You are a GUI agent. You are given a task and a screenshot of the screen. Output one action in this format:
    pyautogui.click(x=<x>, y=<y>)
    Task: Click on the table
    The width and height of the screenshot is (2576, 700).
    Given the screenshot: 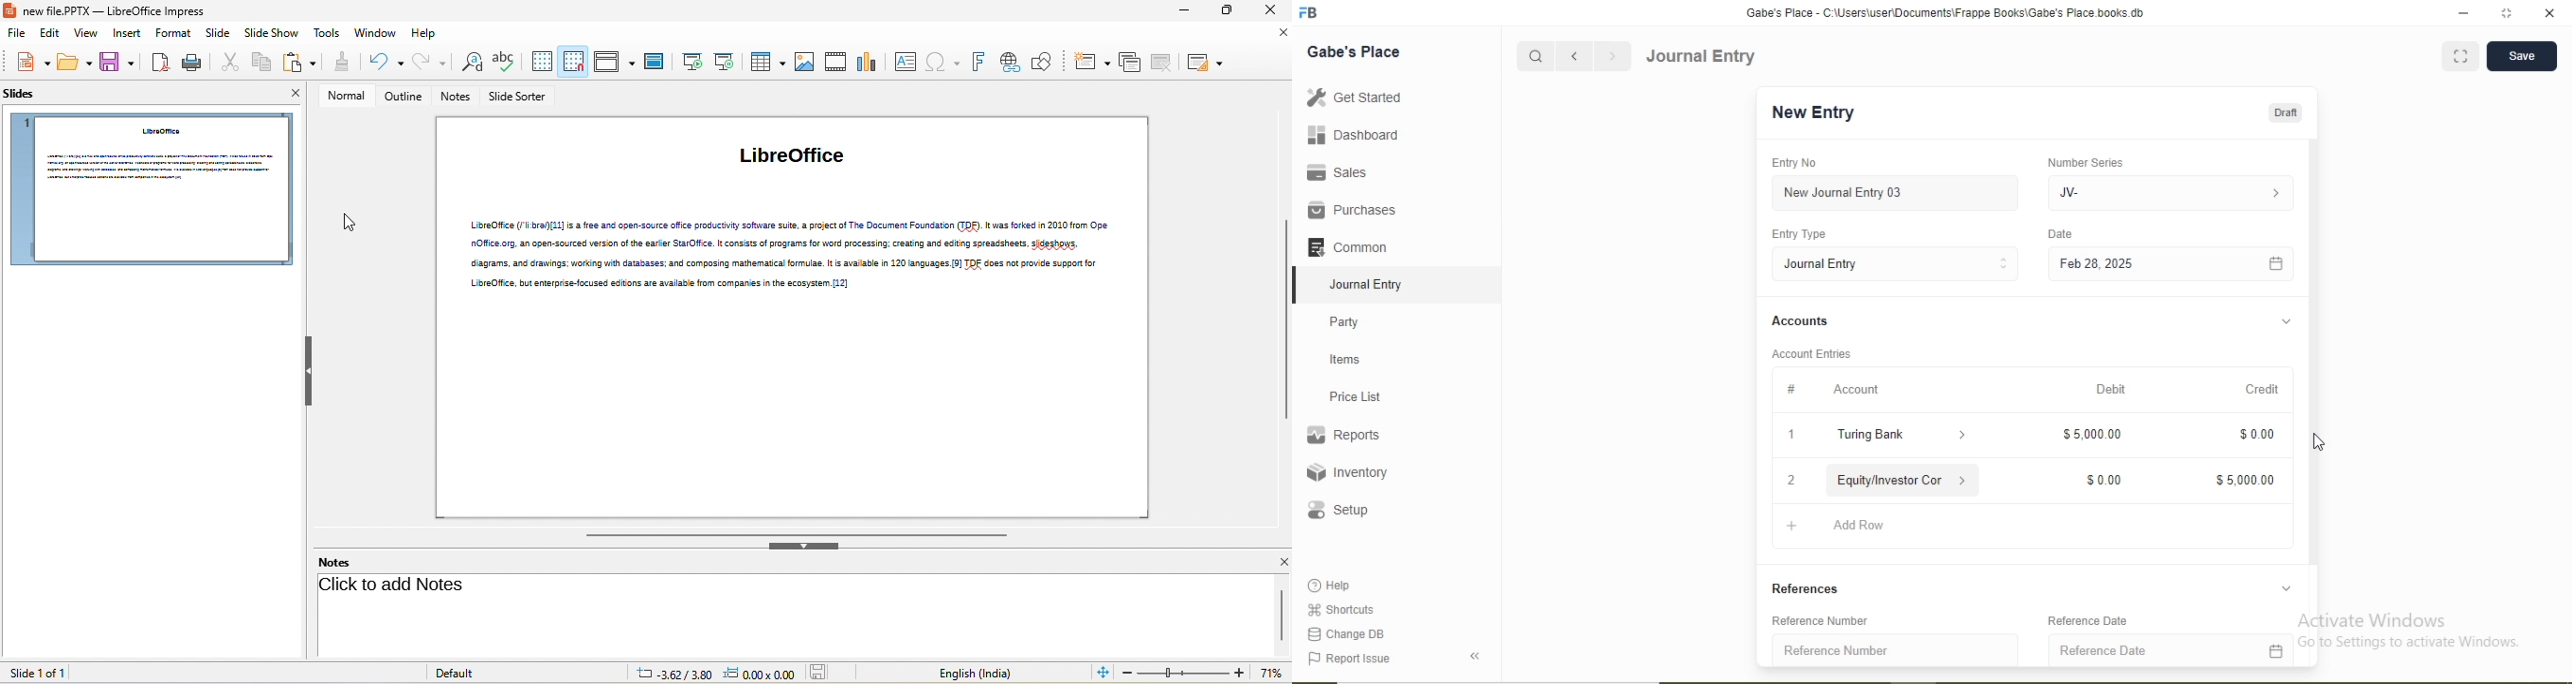 What is the action you would take?
    pyautogui.click(x=766, y=63)
    